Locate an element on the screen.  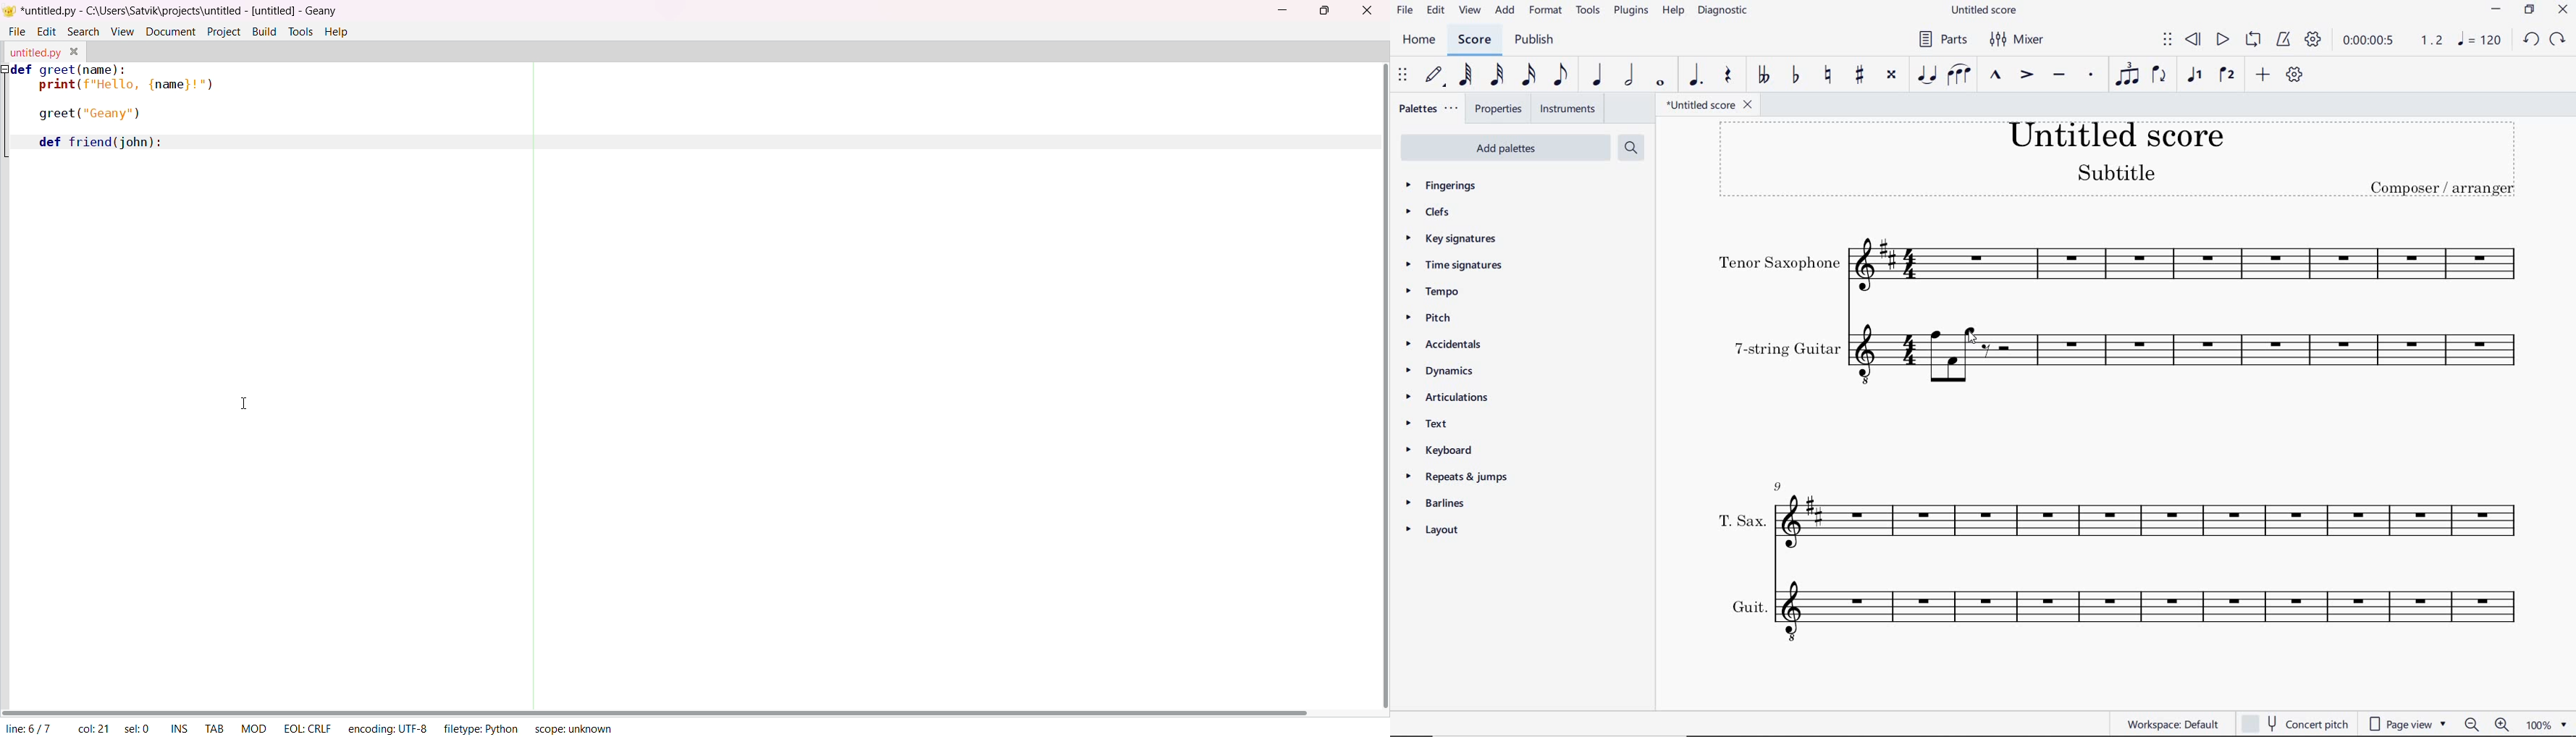
SEARCH PALETTES is located at coordinates (1633, 148).